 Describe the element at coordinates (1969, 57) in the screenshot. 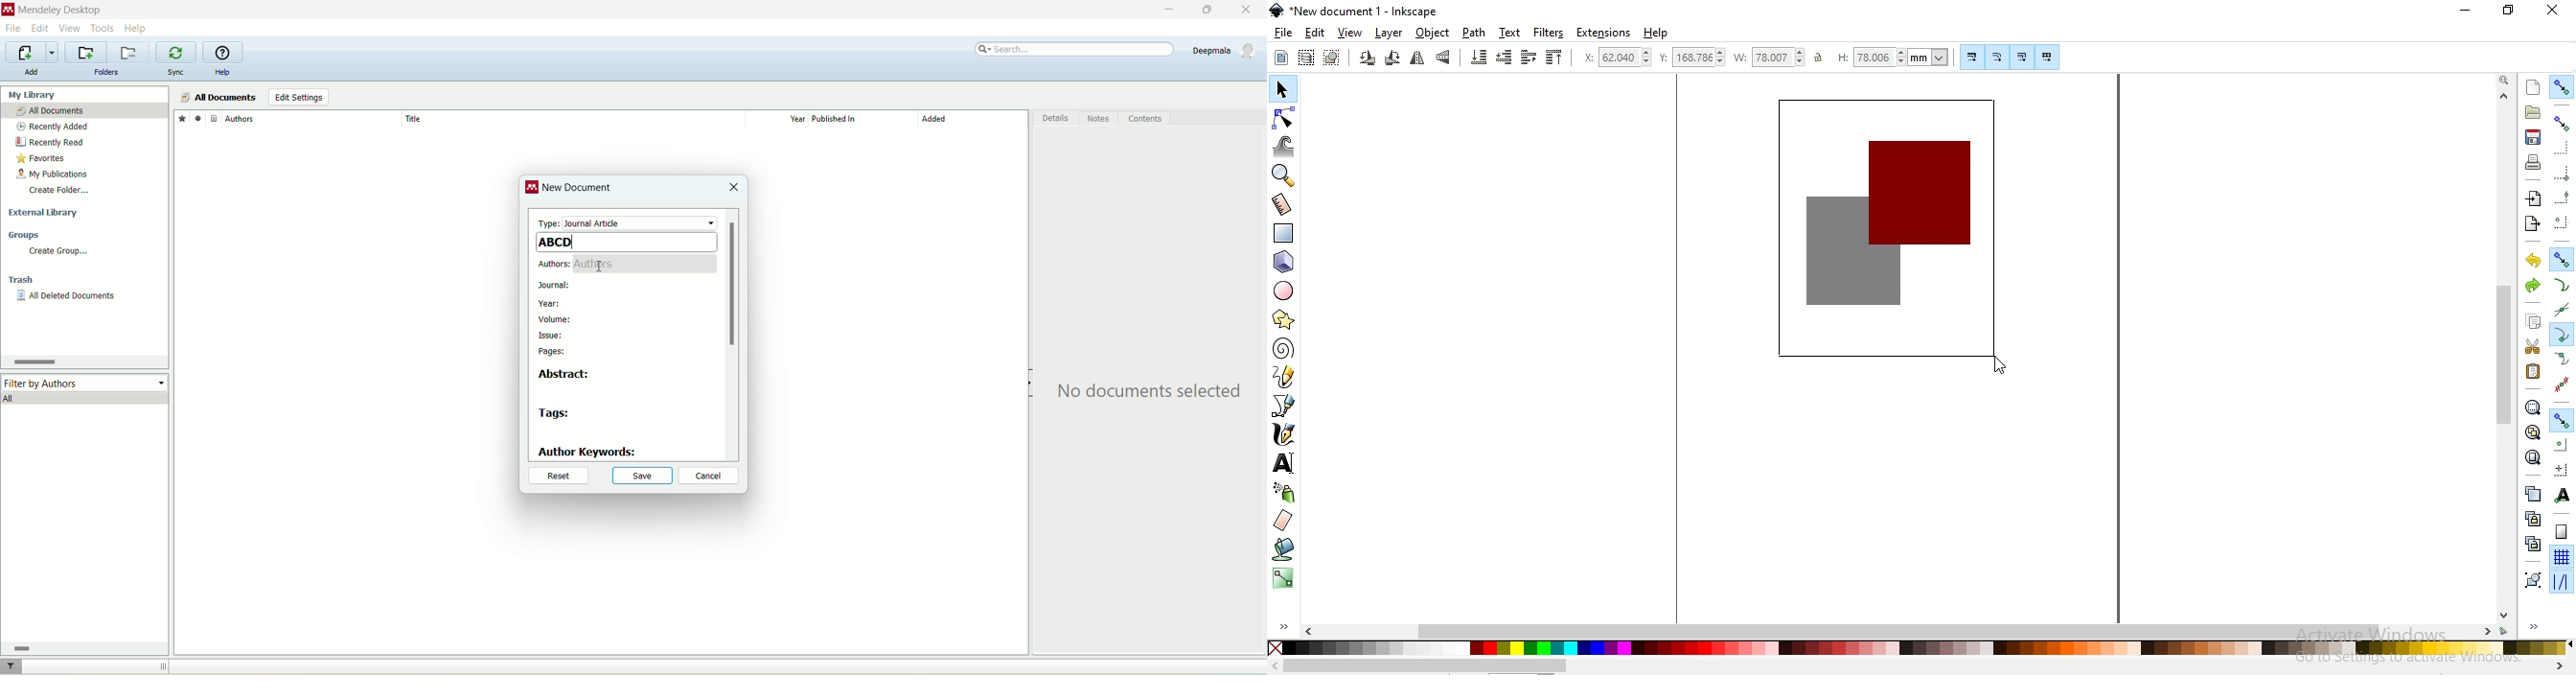

I see `scale stroke width by same proportion` at that location.